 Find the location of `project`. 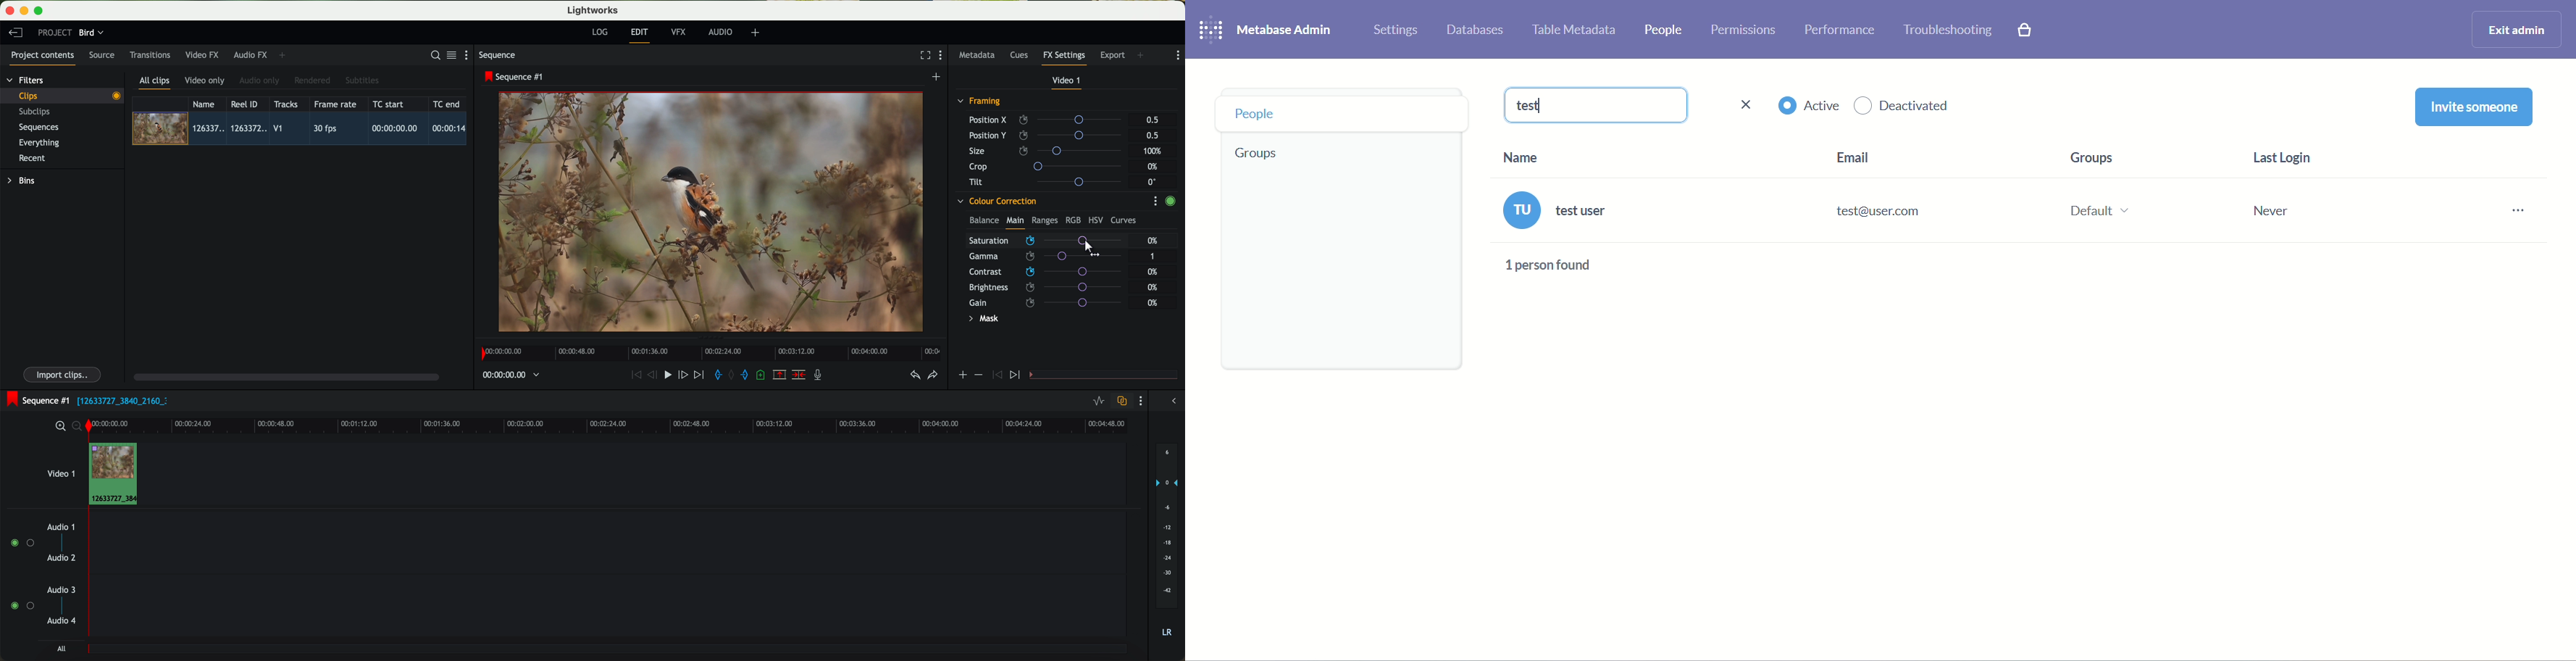

project is located at coordinates (55, 32).